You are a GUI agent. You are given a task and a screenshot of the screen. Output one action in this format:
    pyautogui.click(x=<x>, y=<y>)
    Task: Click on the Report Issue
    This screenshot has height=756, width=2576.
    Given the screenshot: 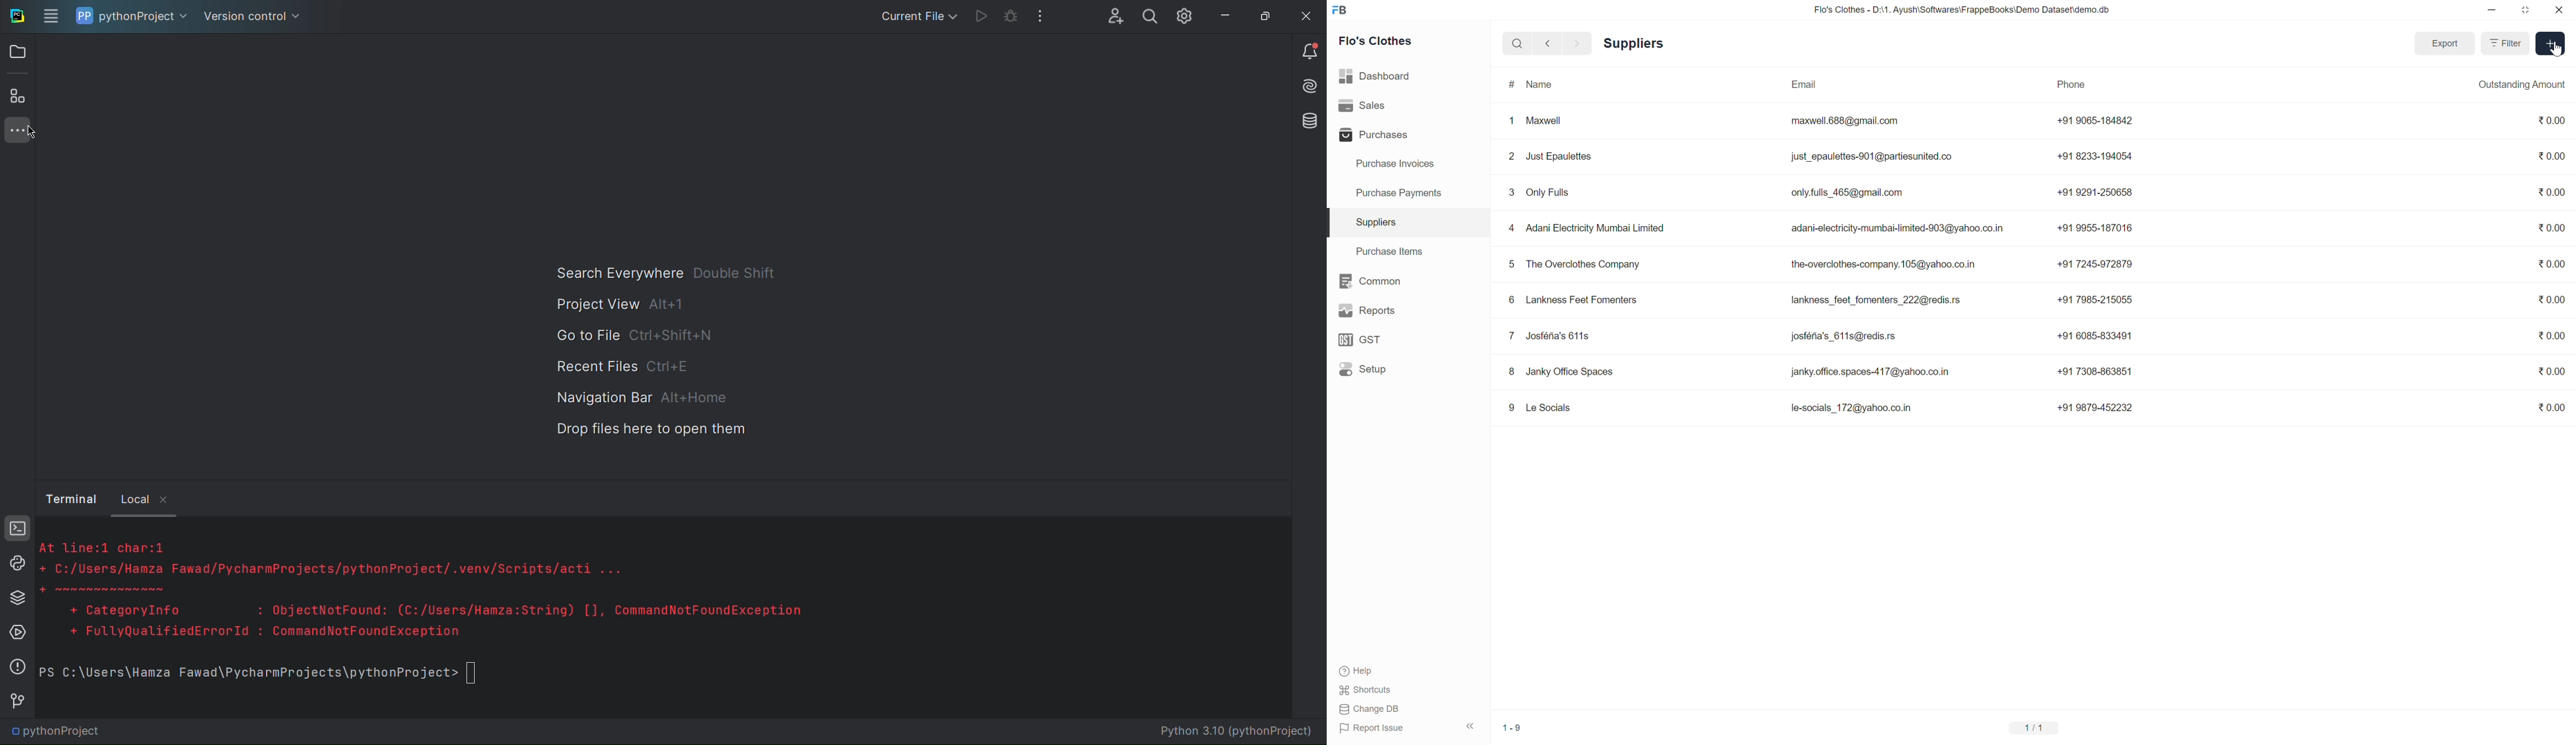 What is the action you would take?
    pyautogui.click(x=1374, y=729)
    